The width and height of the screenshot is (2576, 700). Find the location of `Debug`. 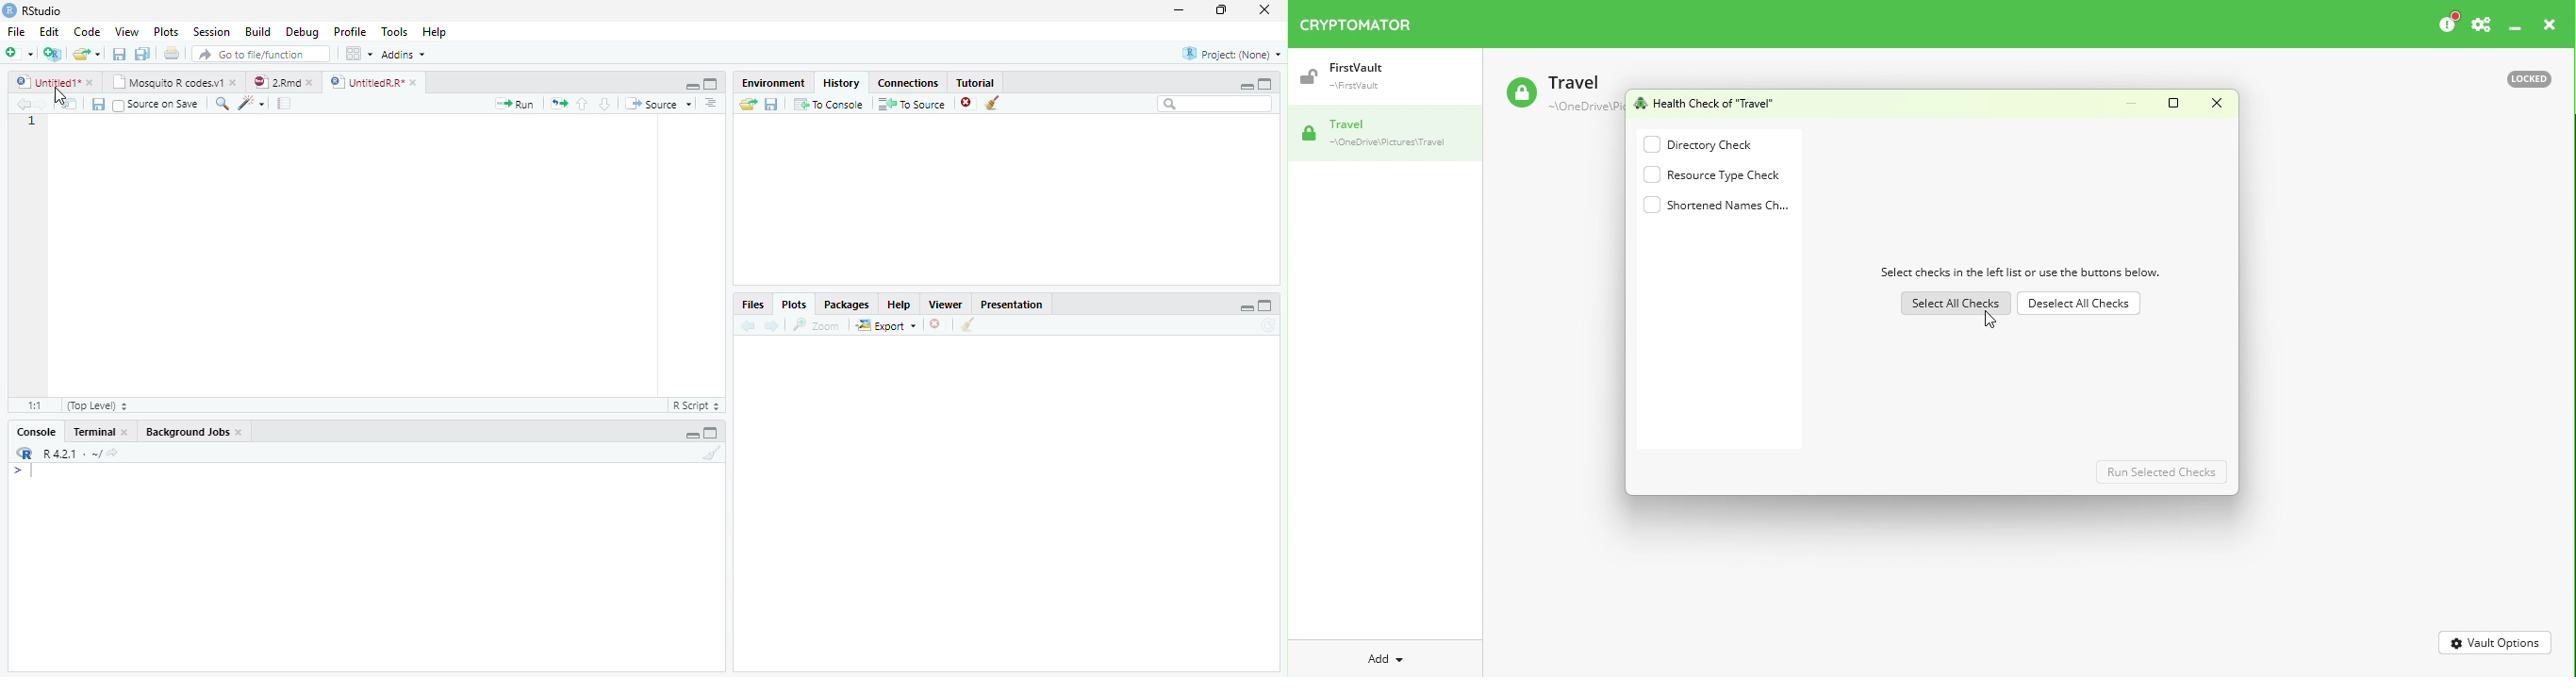

Debug is located at coordinates (302, 32).